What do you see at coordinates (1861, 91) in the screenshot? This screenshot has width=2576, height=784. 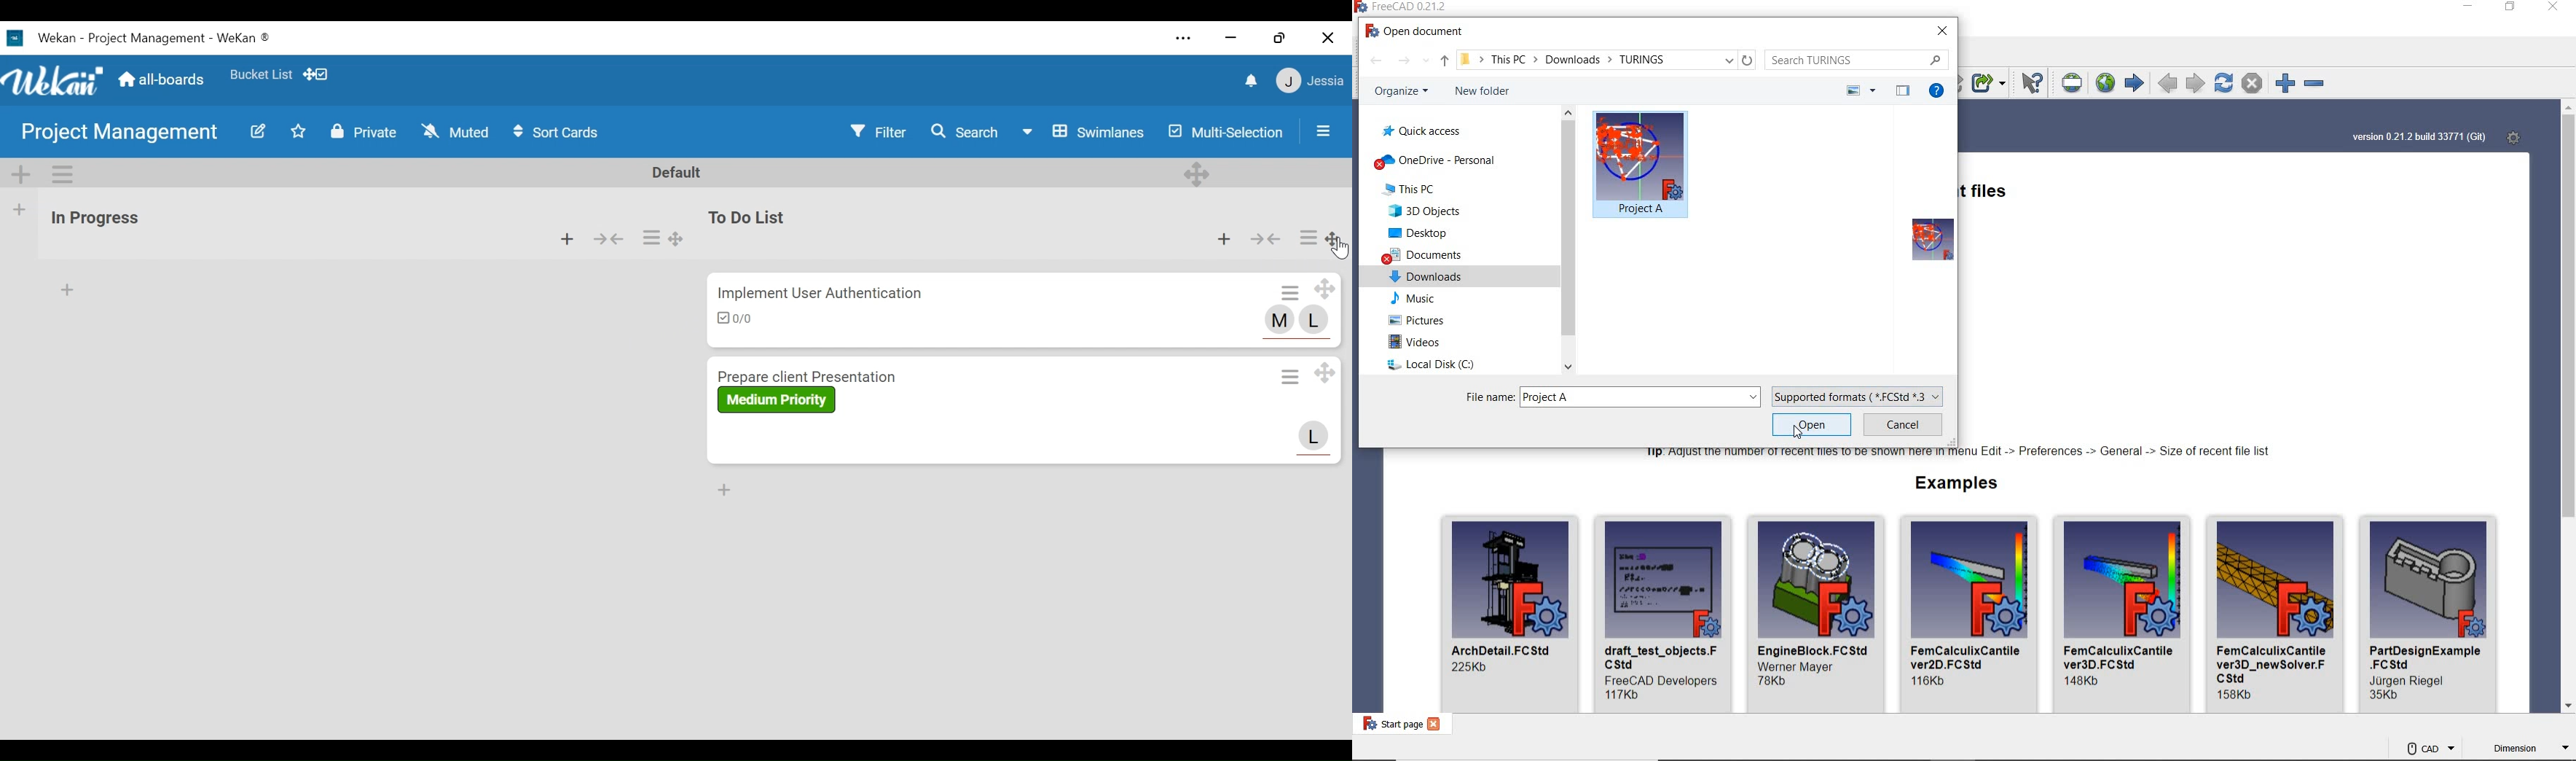 I see `CHANGE YOUR VIEW` at bounding box center [1861, 91].